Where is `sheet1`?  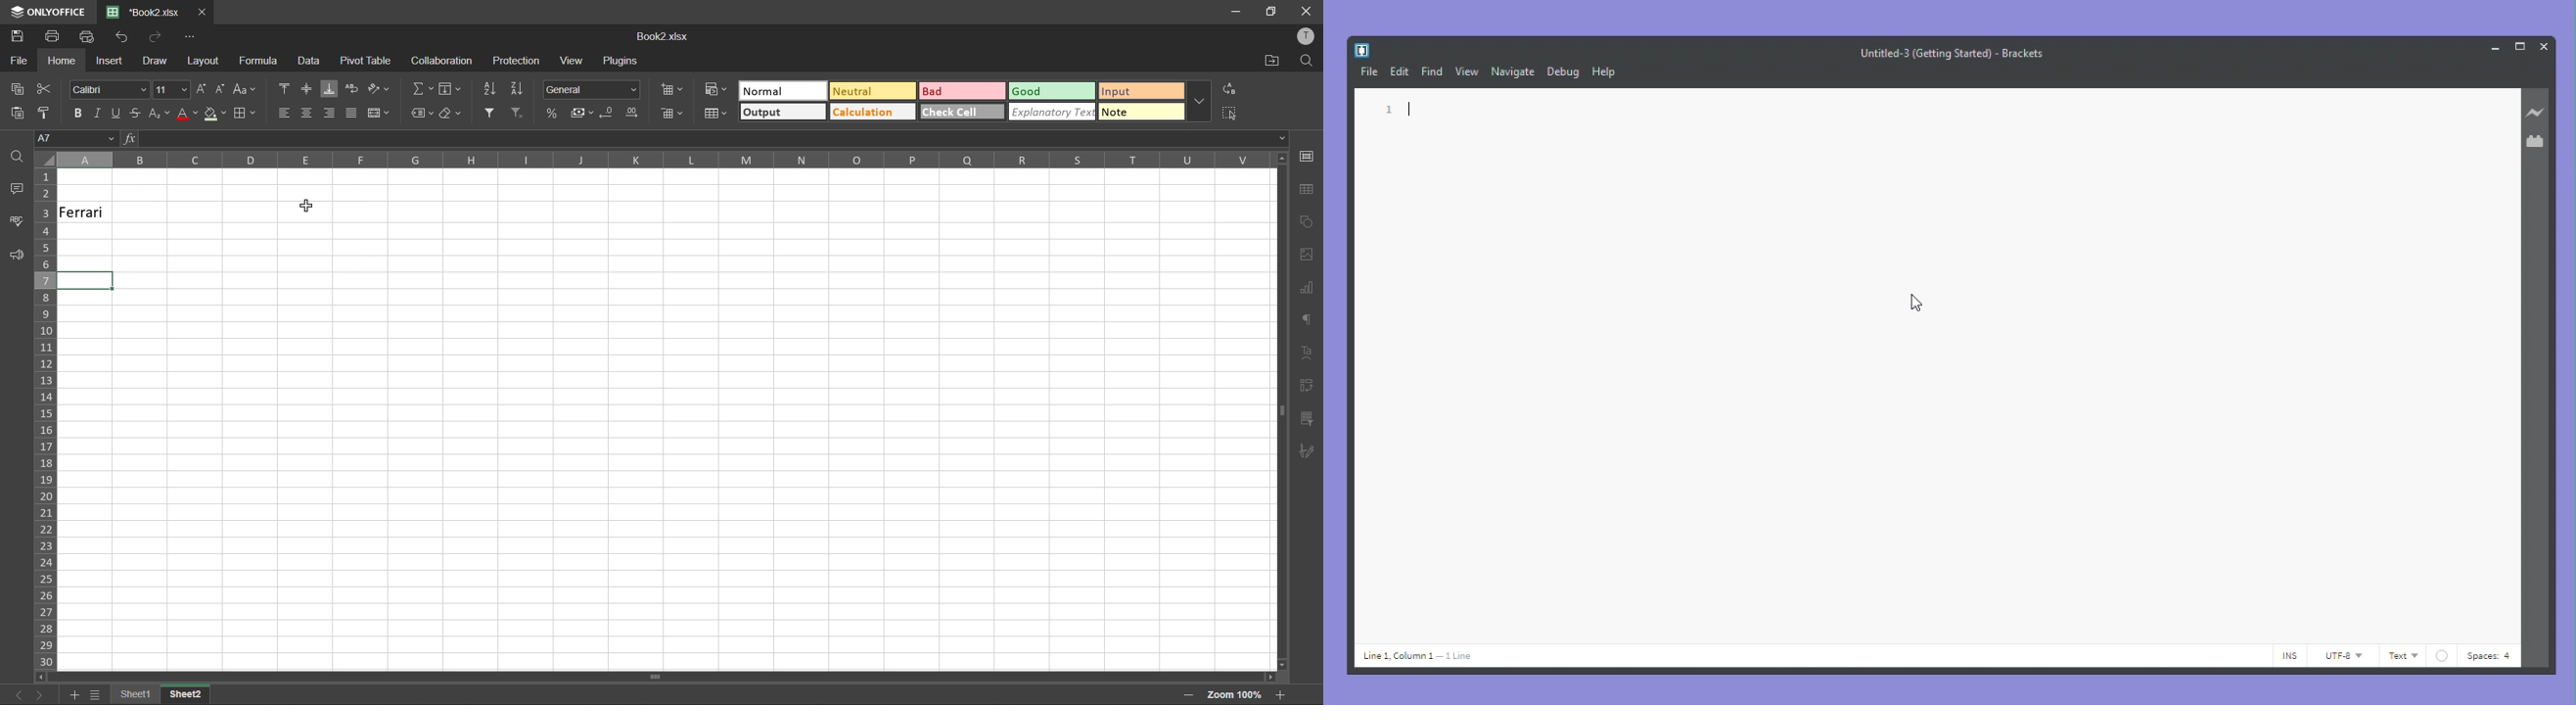
sheet1 is located at coordinates (139, 695).